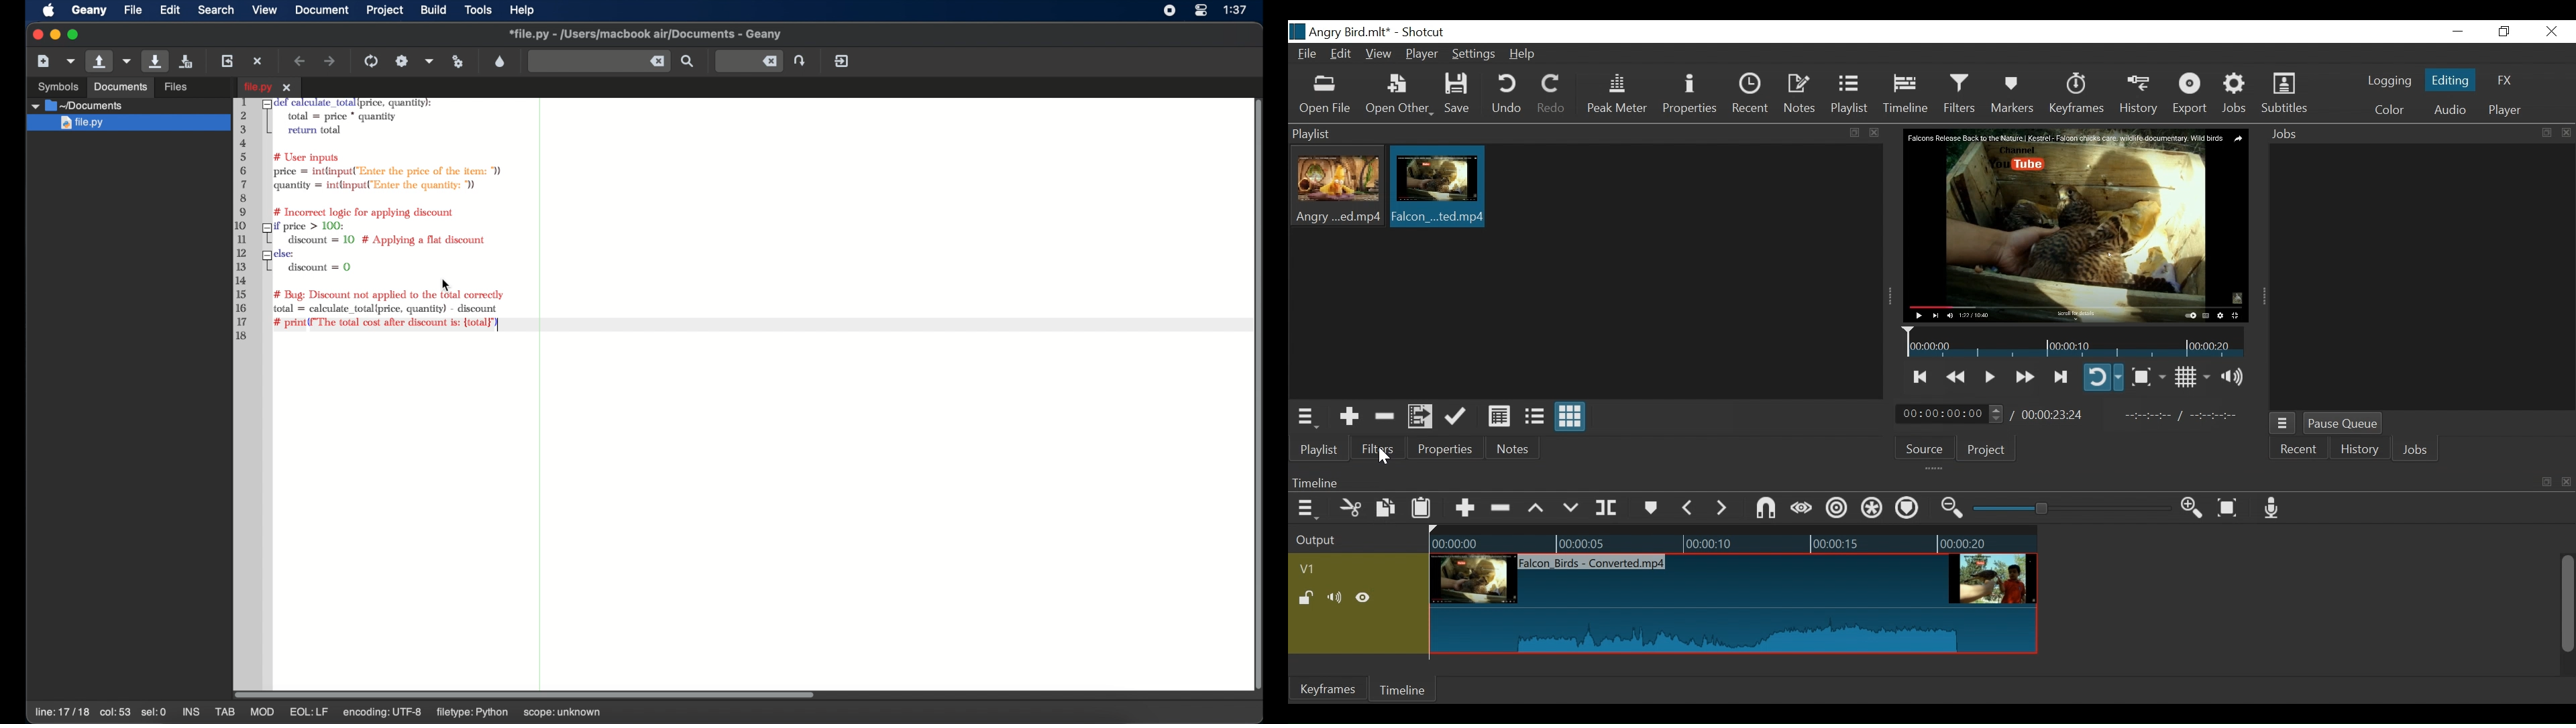  Describe the element at coordinates (1320, 449) in the screenshot. I see `Playlist` at that location.